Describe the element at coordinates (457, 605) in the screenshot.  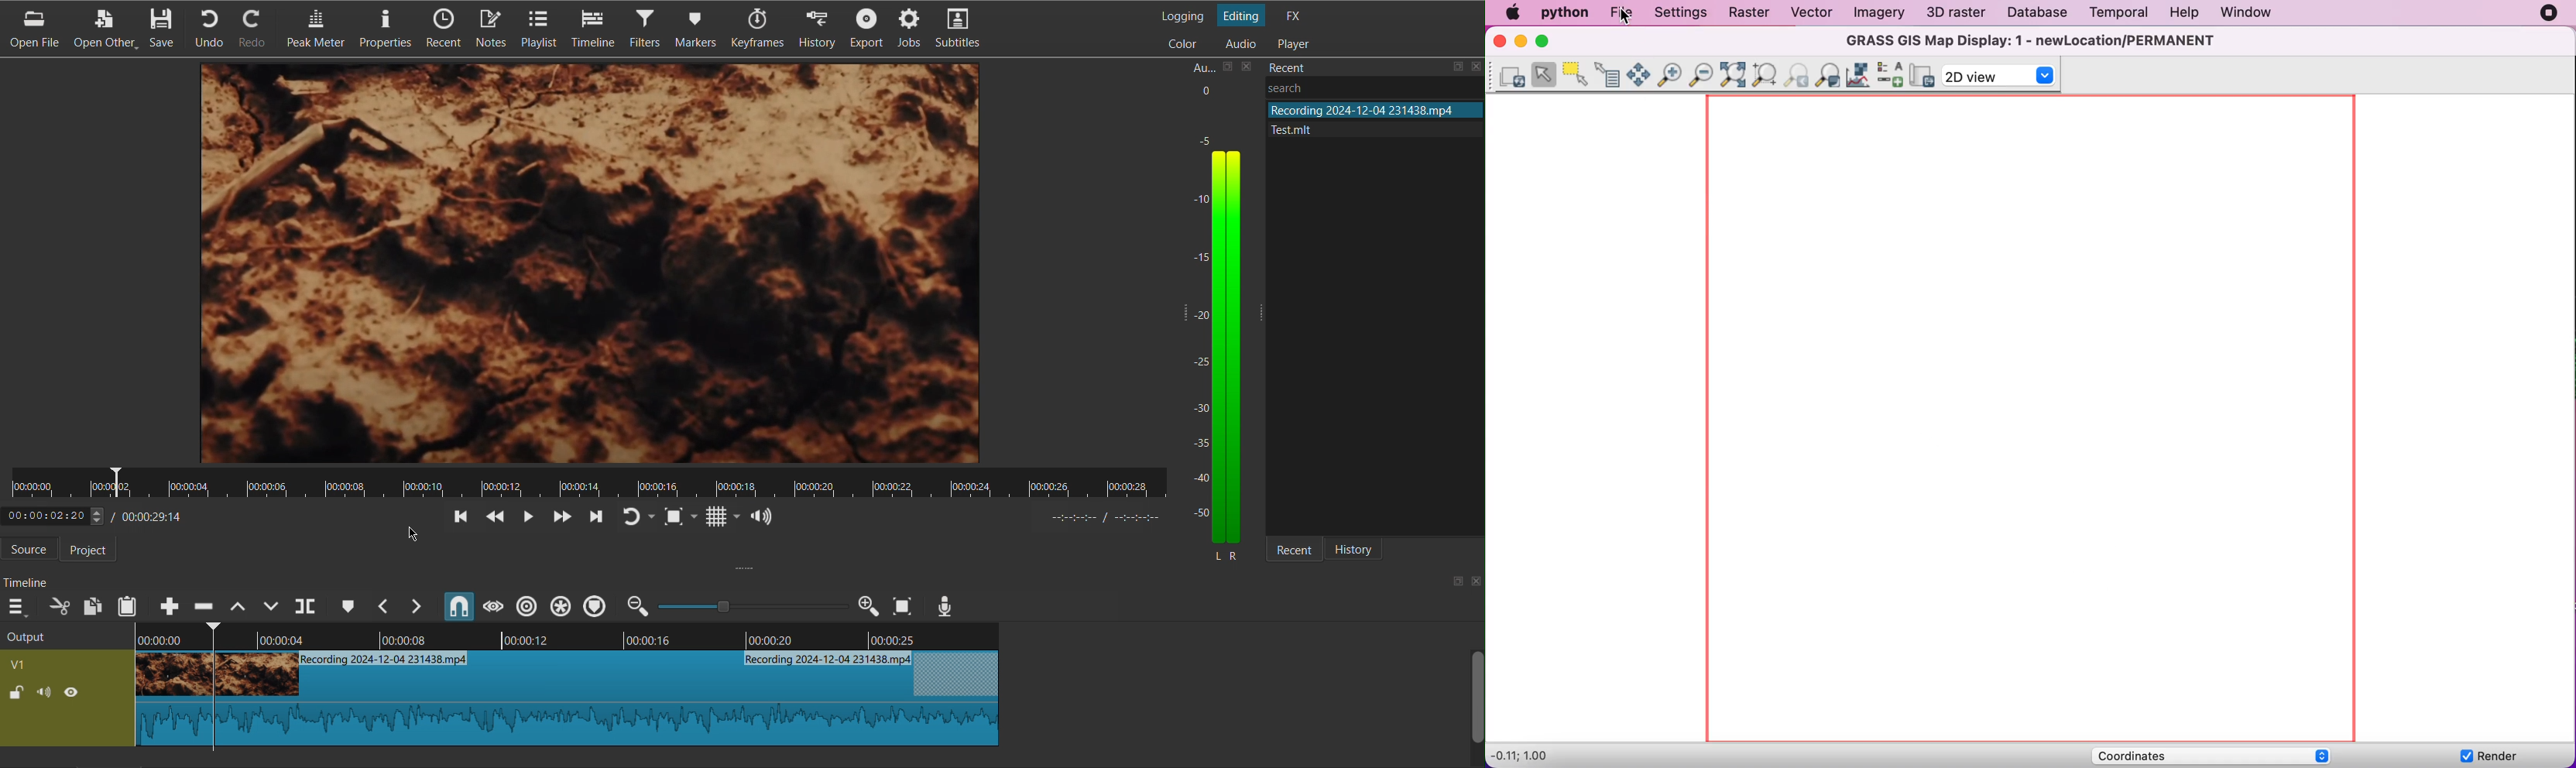
I see `Snap` at that location.